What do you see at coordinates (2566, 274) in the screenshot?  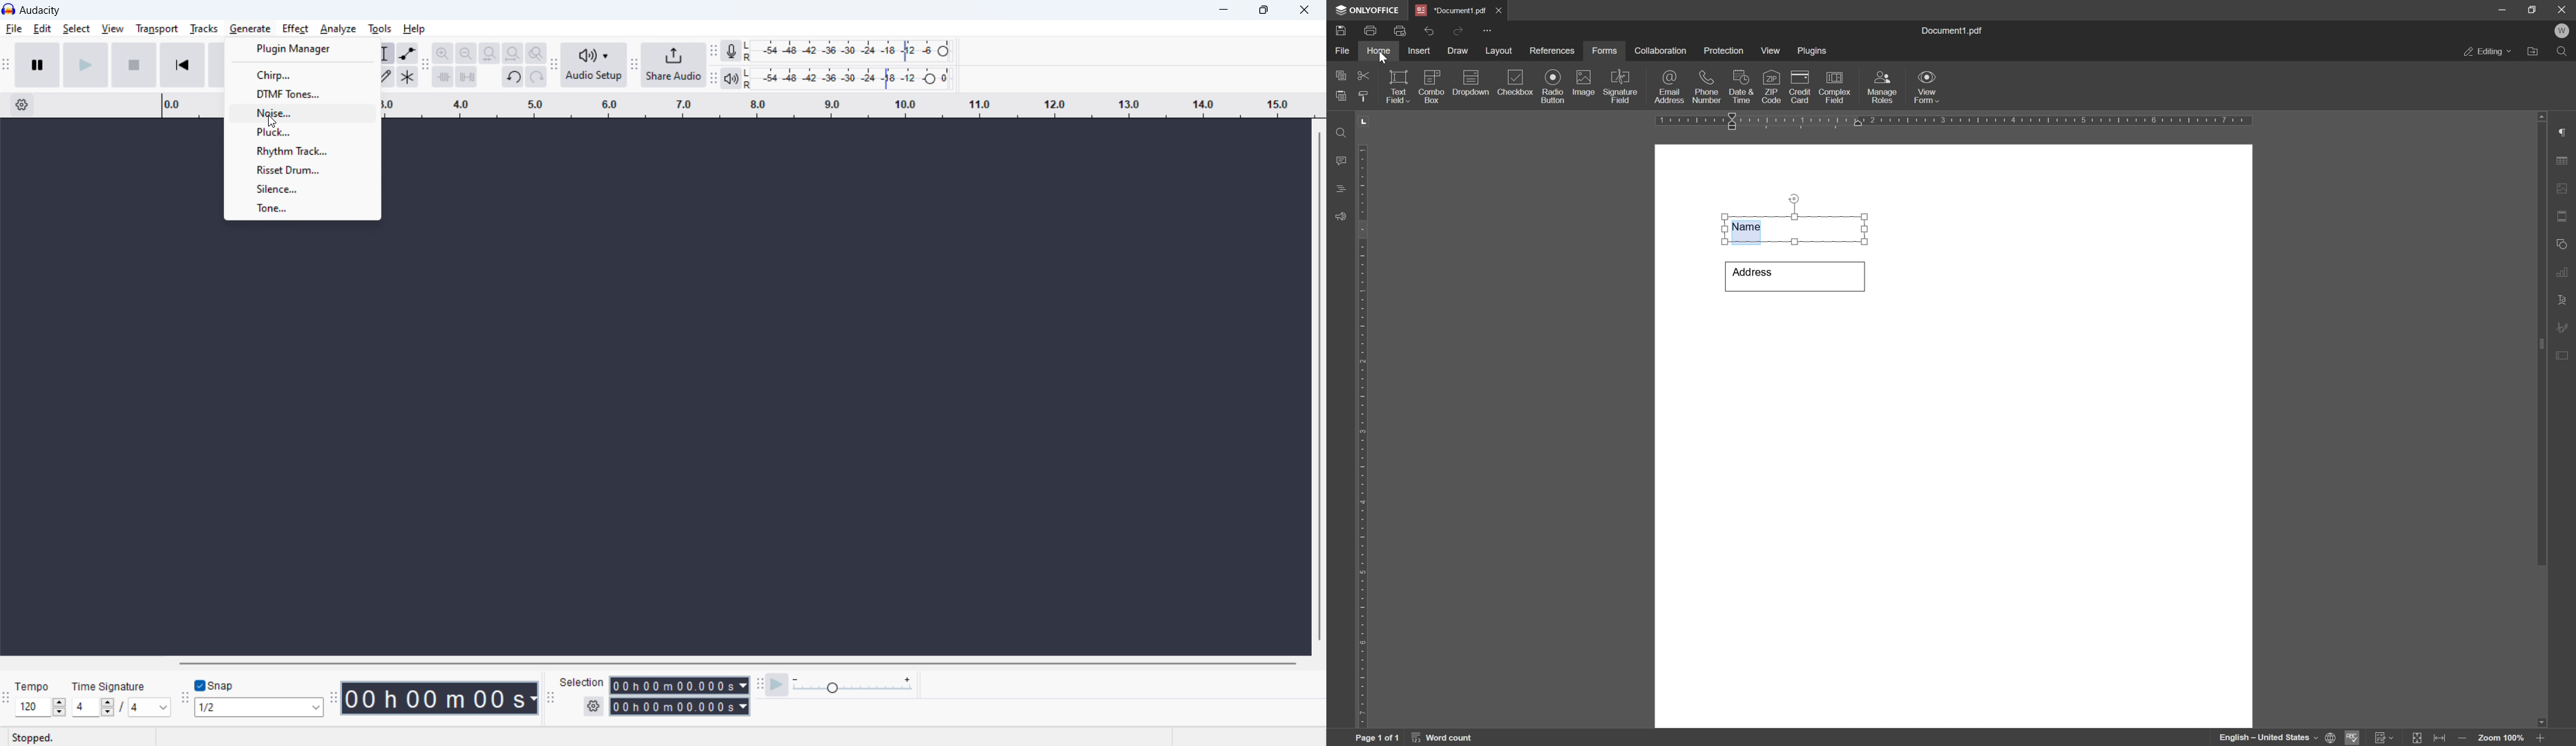 I see `chart settings` at bounding box center [2566, 274].